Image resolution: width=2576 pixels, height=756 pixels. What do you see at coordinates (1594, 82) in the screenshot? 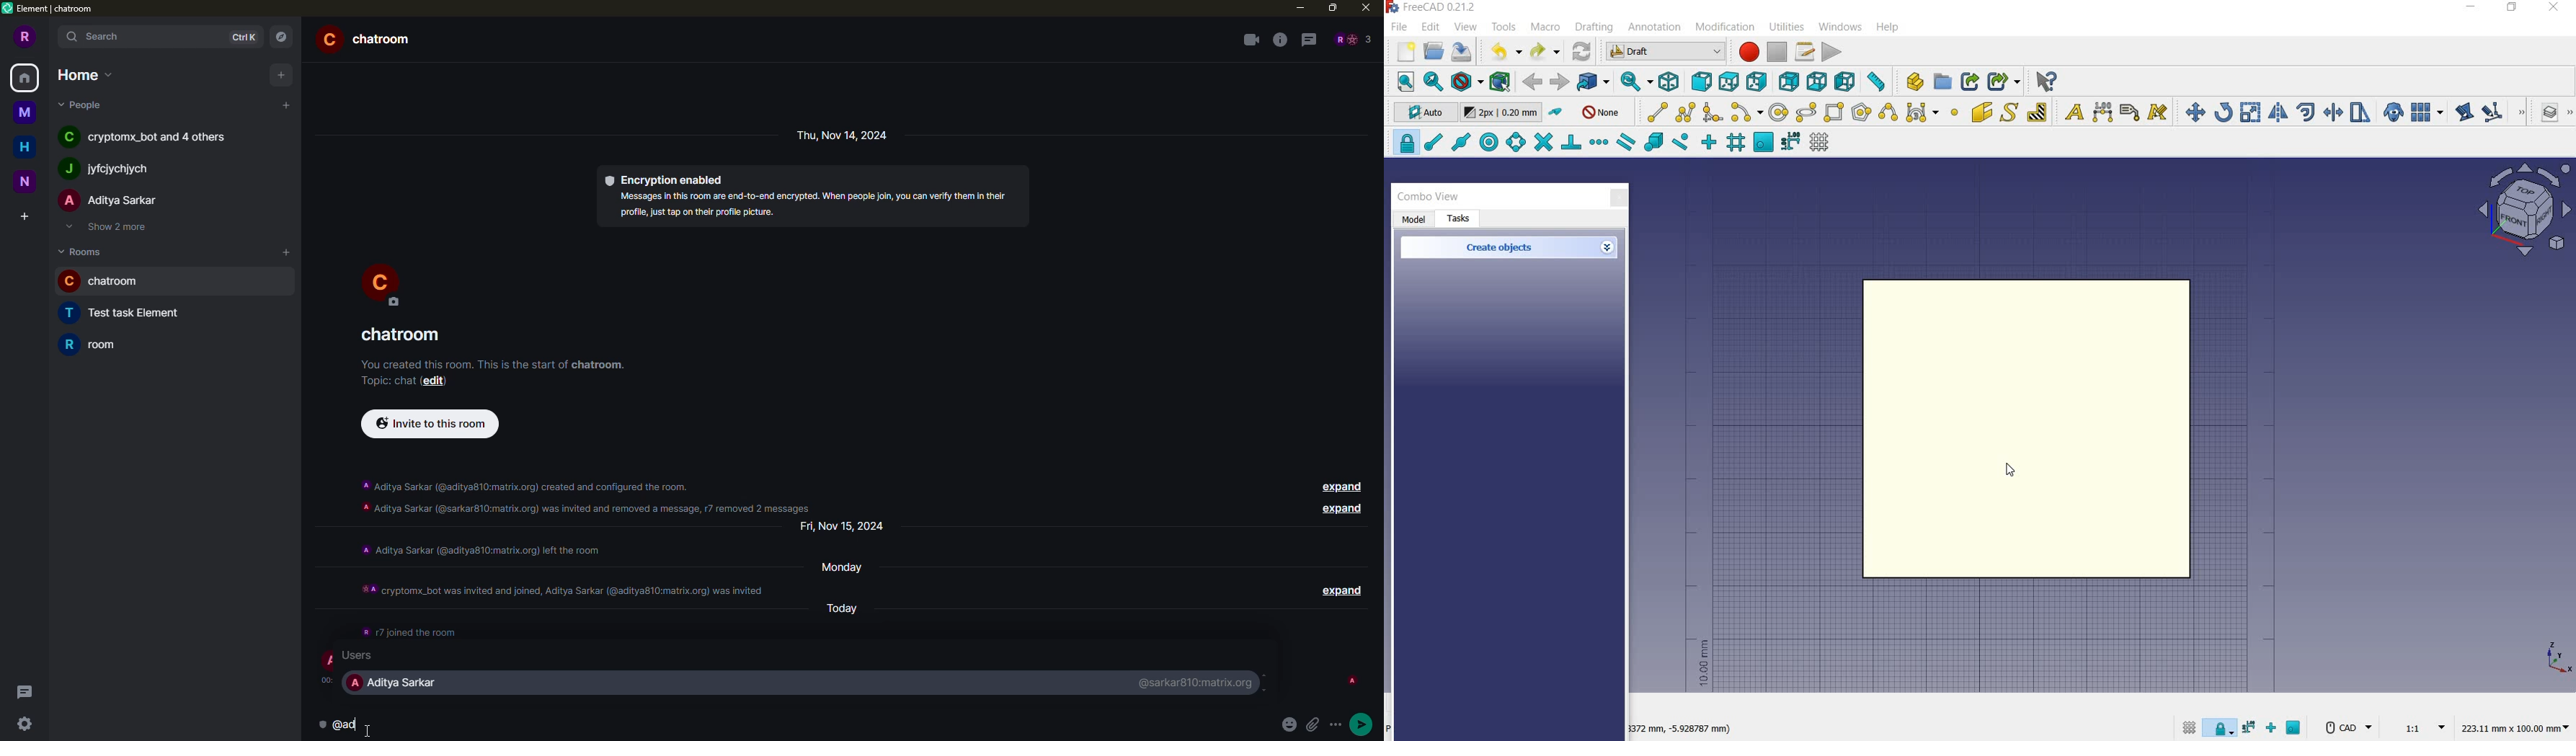
I see `go to linked object` at bounding box center [1594, 82].